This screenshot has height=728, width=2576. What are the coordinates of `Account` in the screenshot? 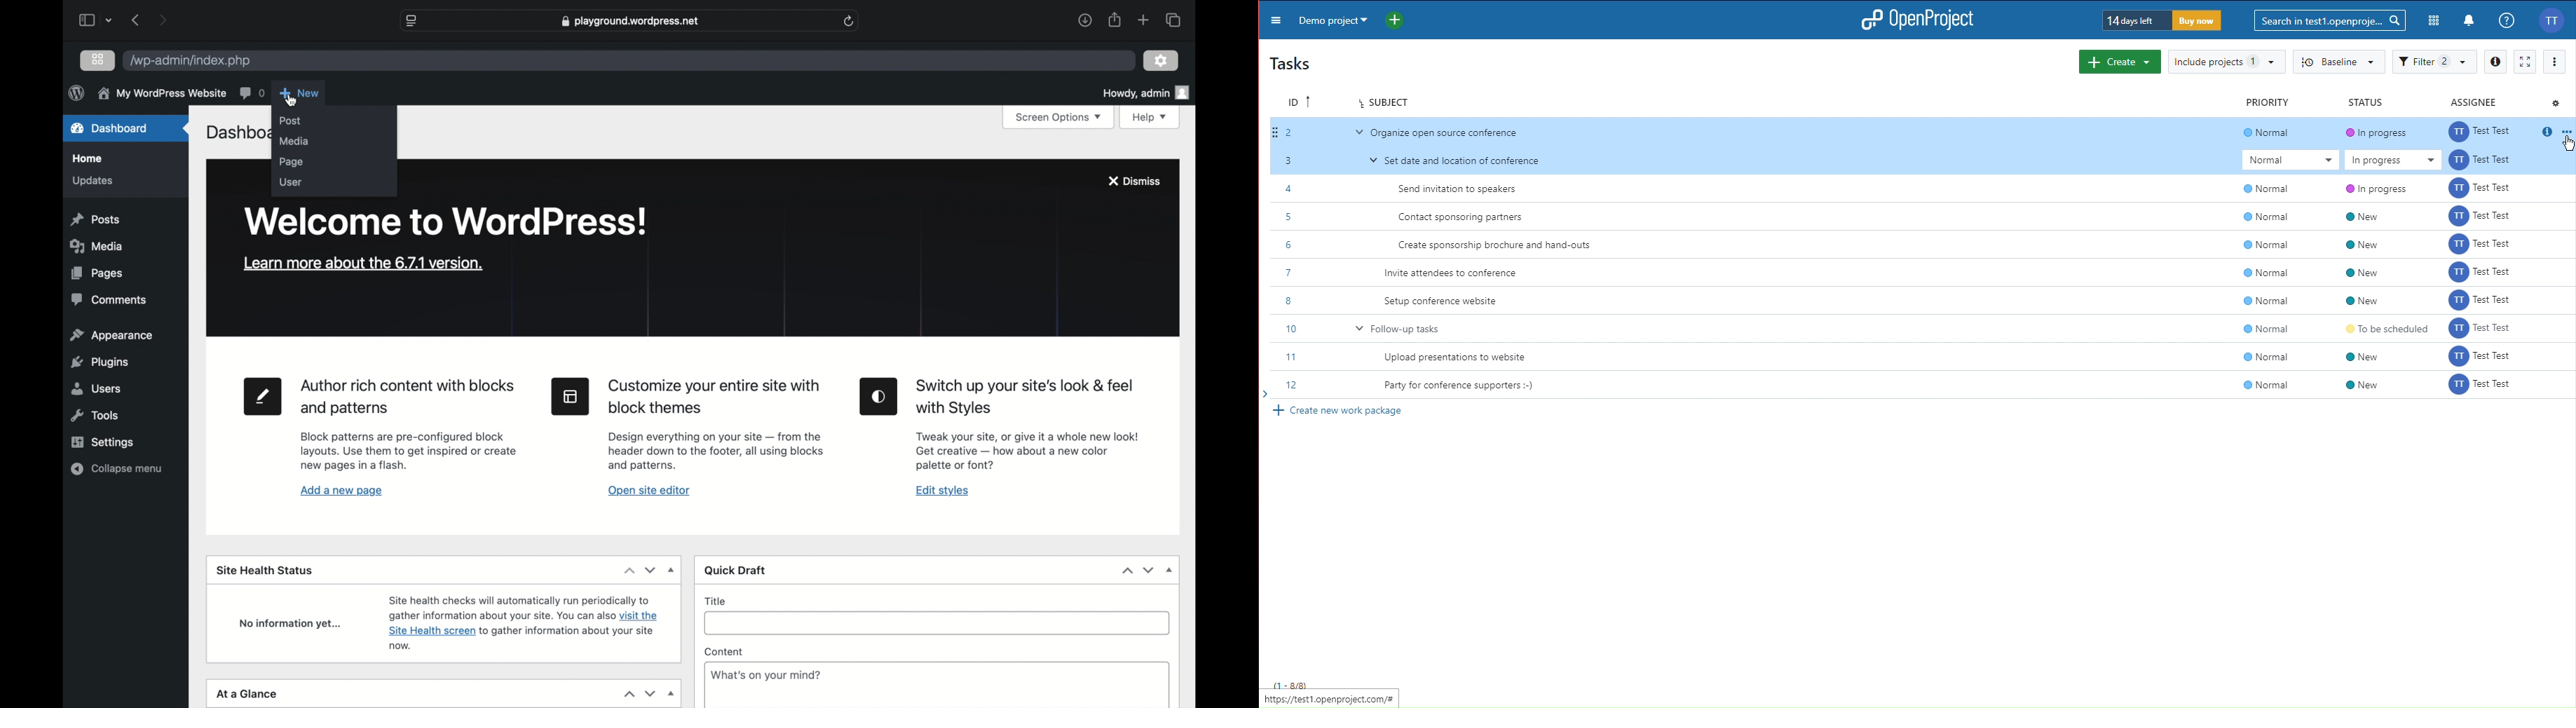 It's located at (2556, 20).